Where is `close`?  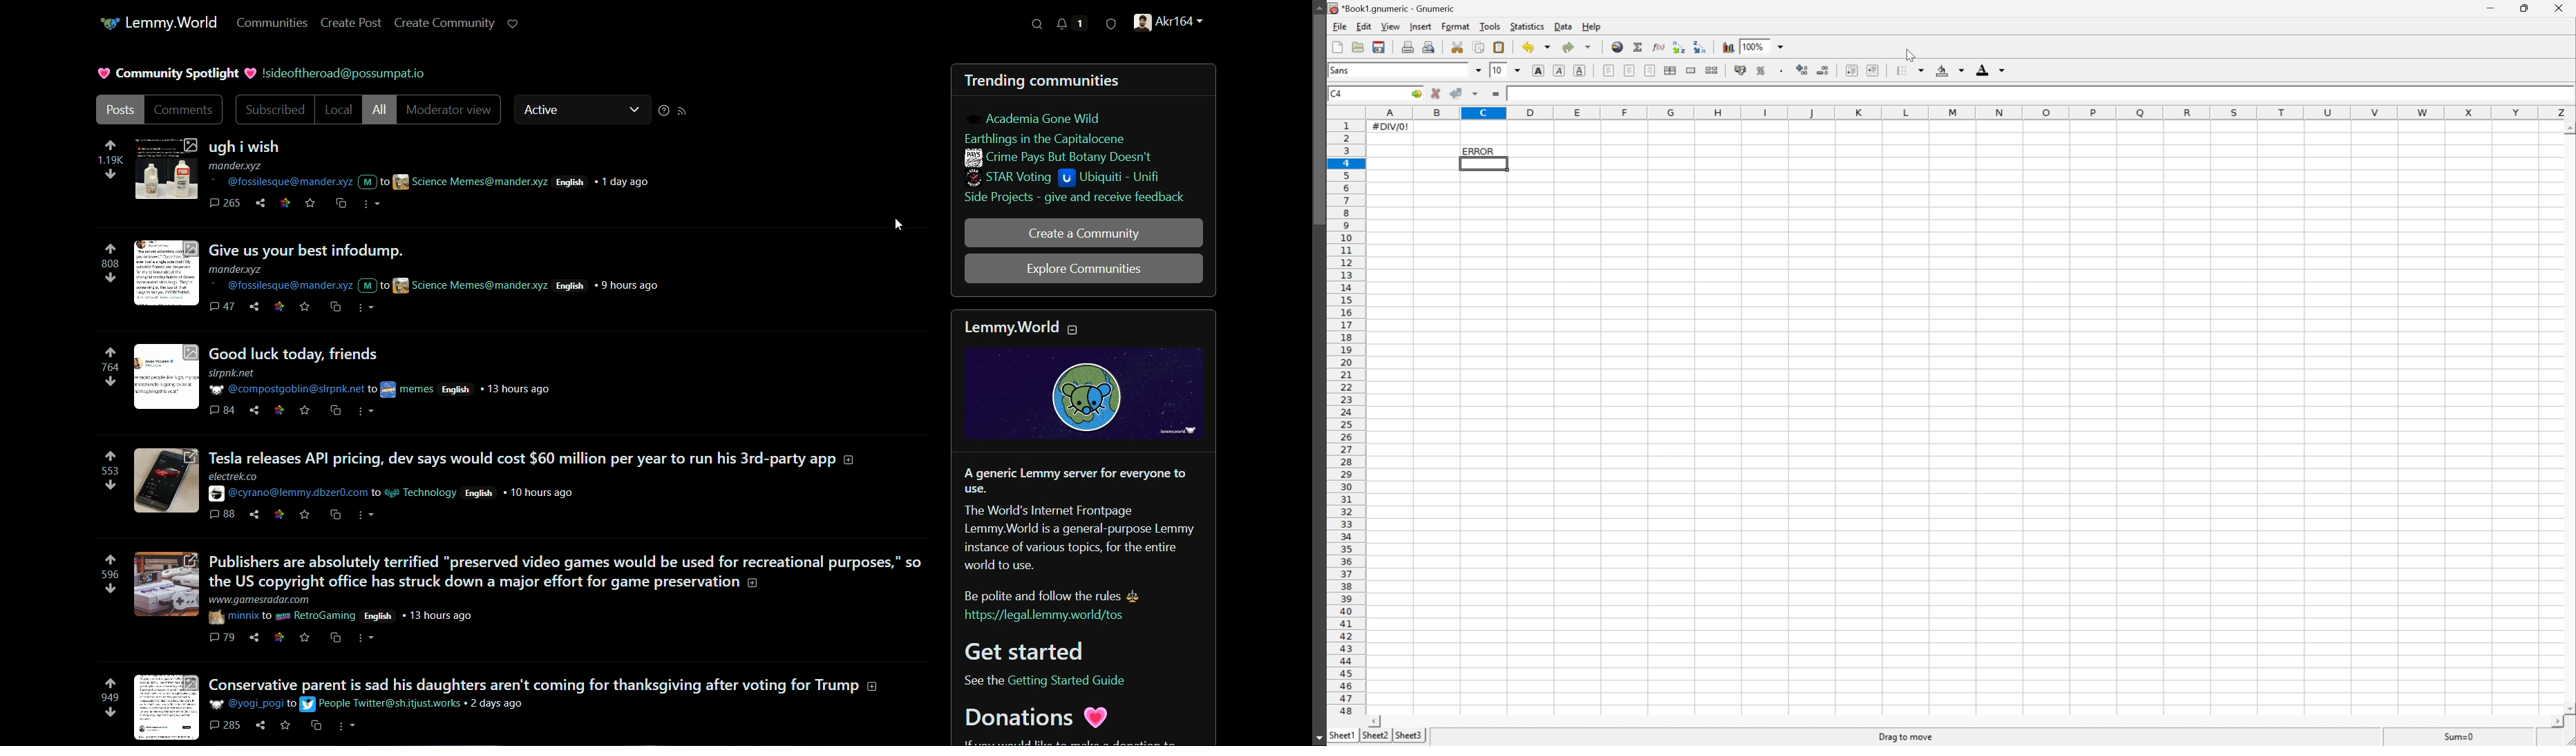 close is located at coordinates (2556, 11).